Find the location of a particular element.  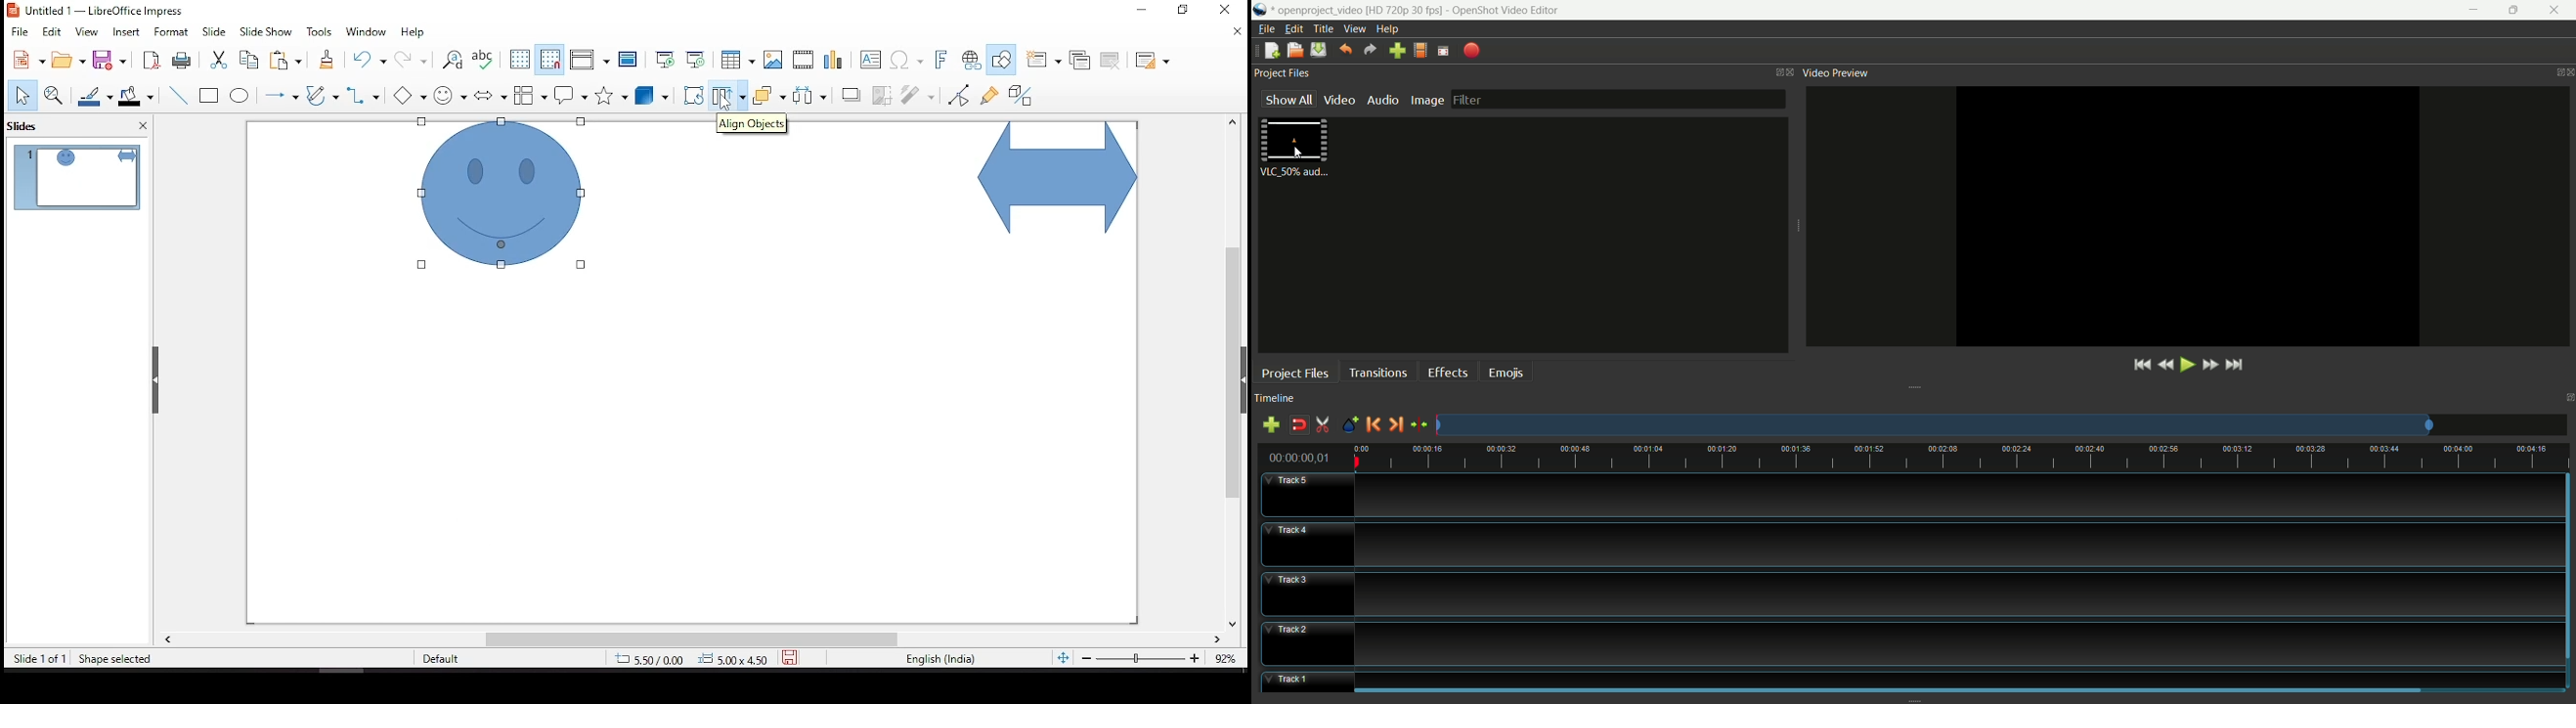

close is located at coordinates (2552, 10).